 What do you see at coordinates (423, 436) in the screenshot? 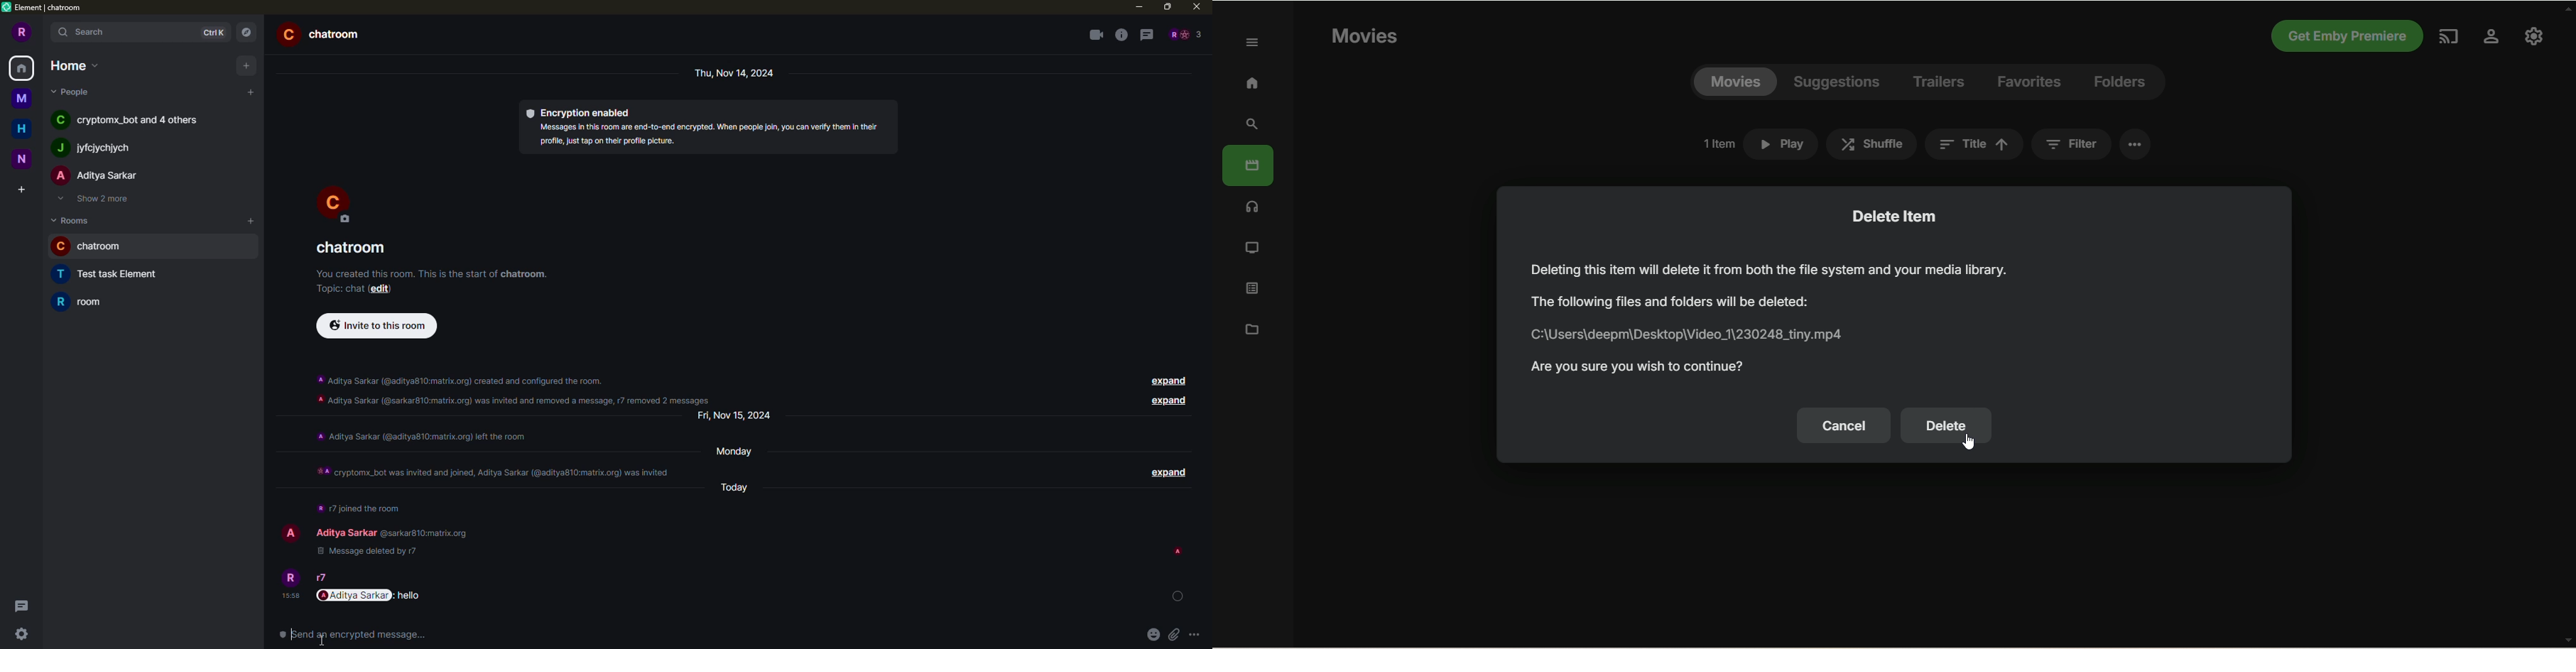
I see `info` at bounding box center [423, 436].